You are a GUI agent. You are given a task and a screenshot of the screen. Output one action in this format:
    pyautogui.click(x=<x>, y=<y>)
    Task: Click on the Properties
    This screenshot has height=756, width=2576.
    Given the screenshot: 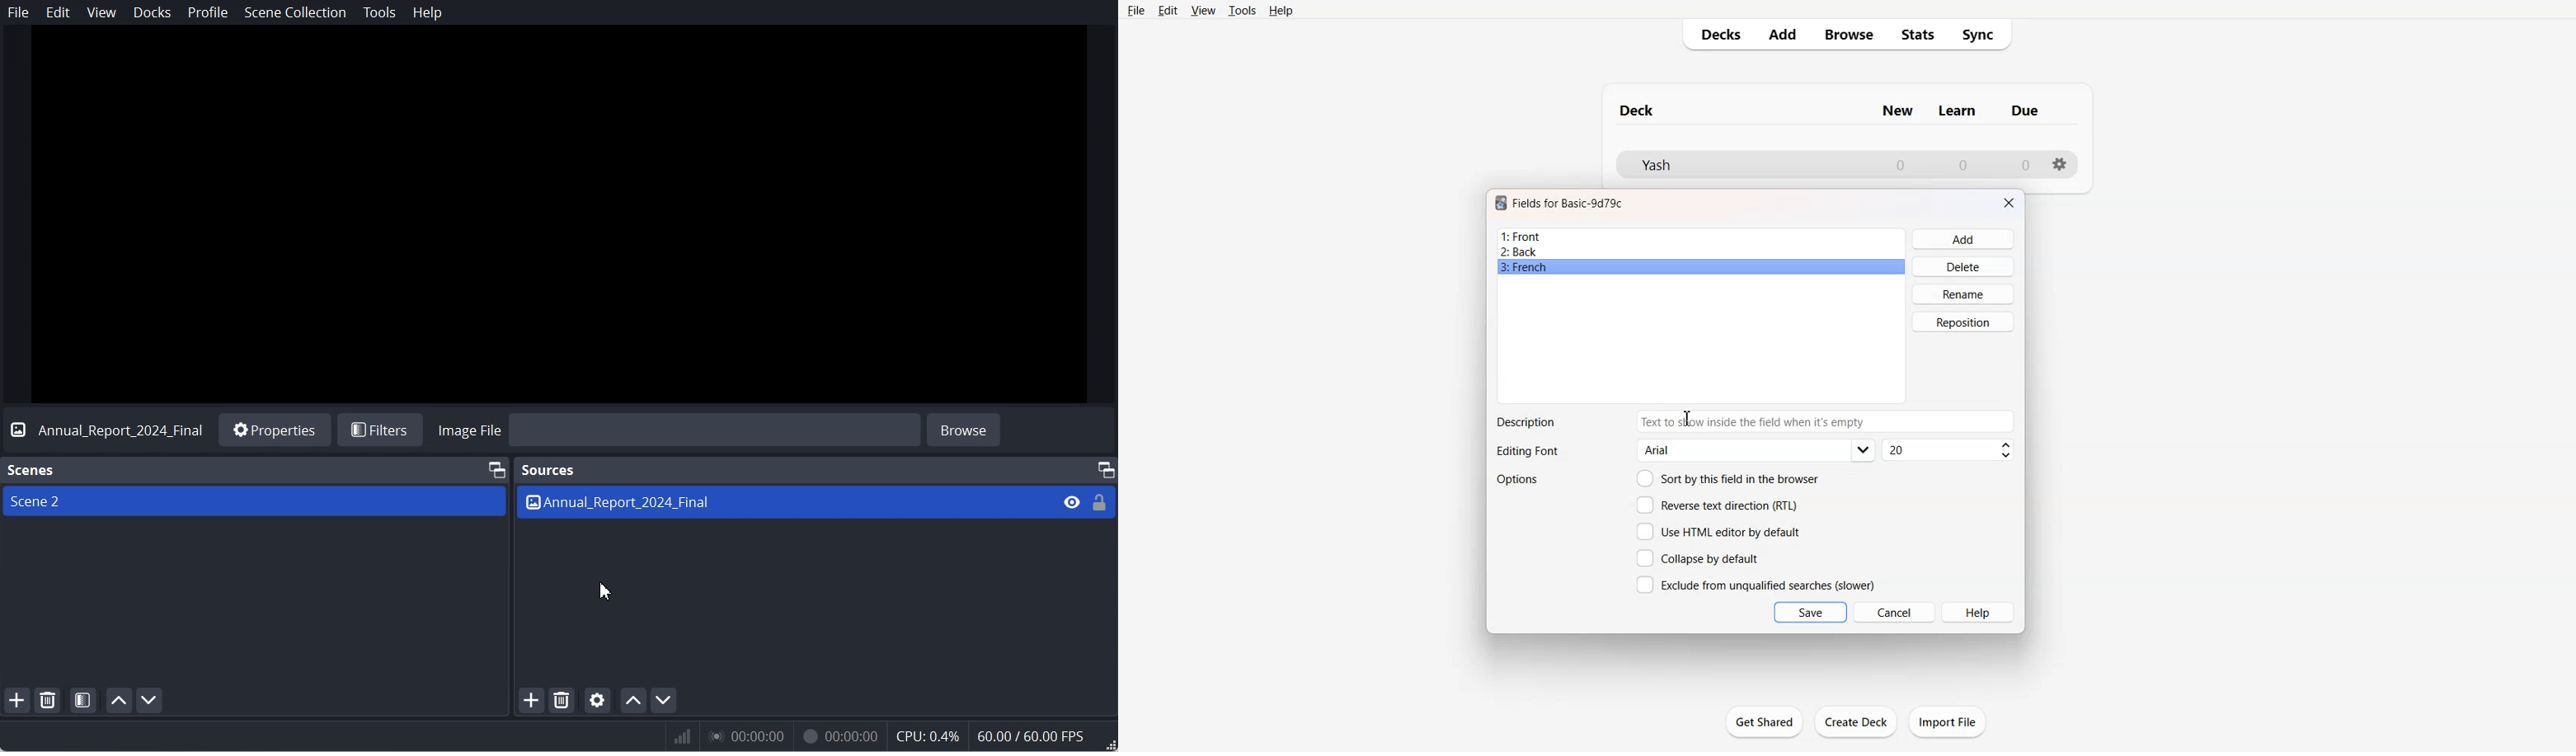 What is the action you would take?
    pyautogui.click(x=275, y=430)
    